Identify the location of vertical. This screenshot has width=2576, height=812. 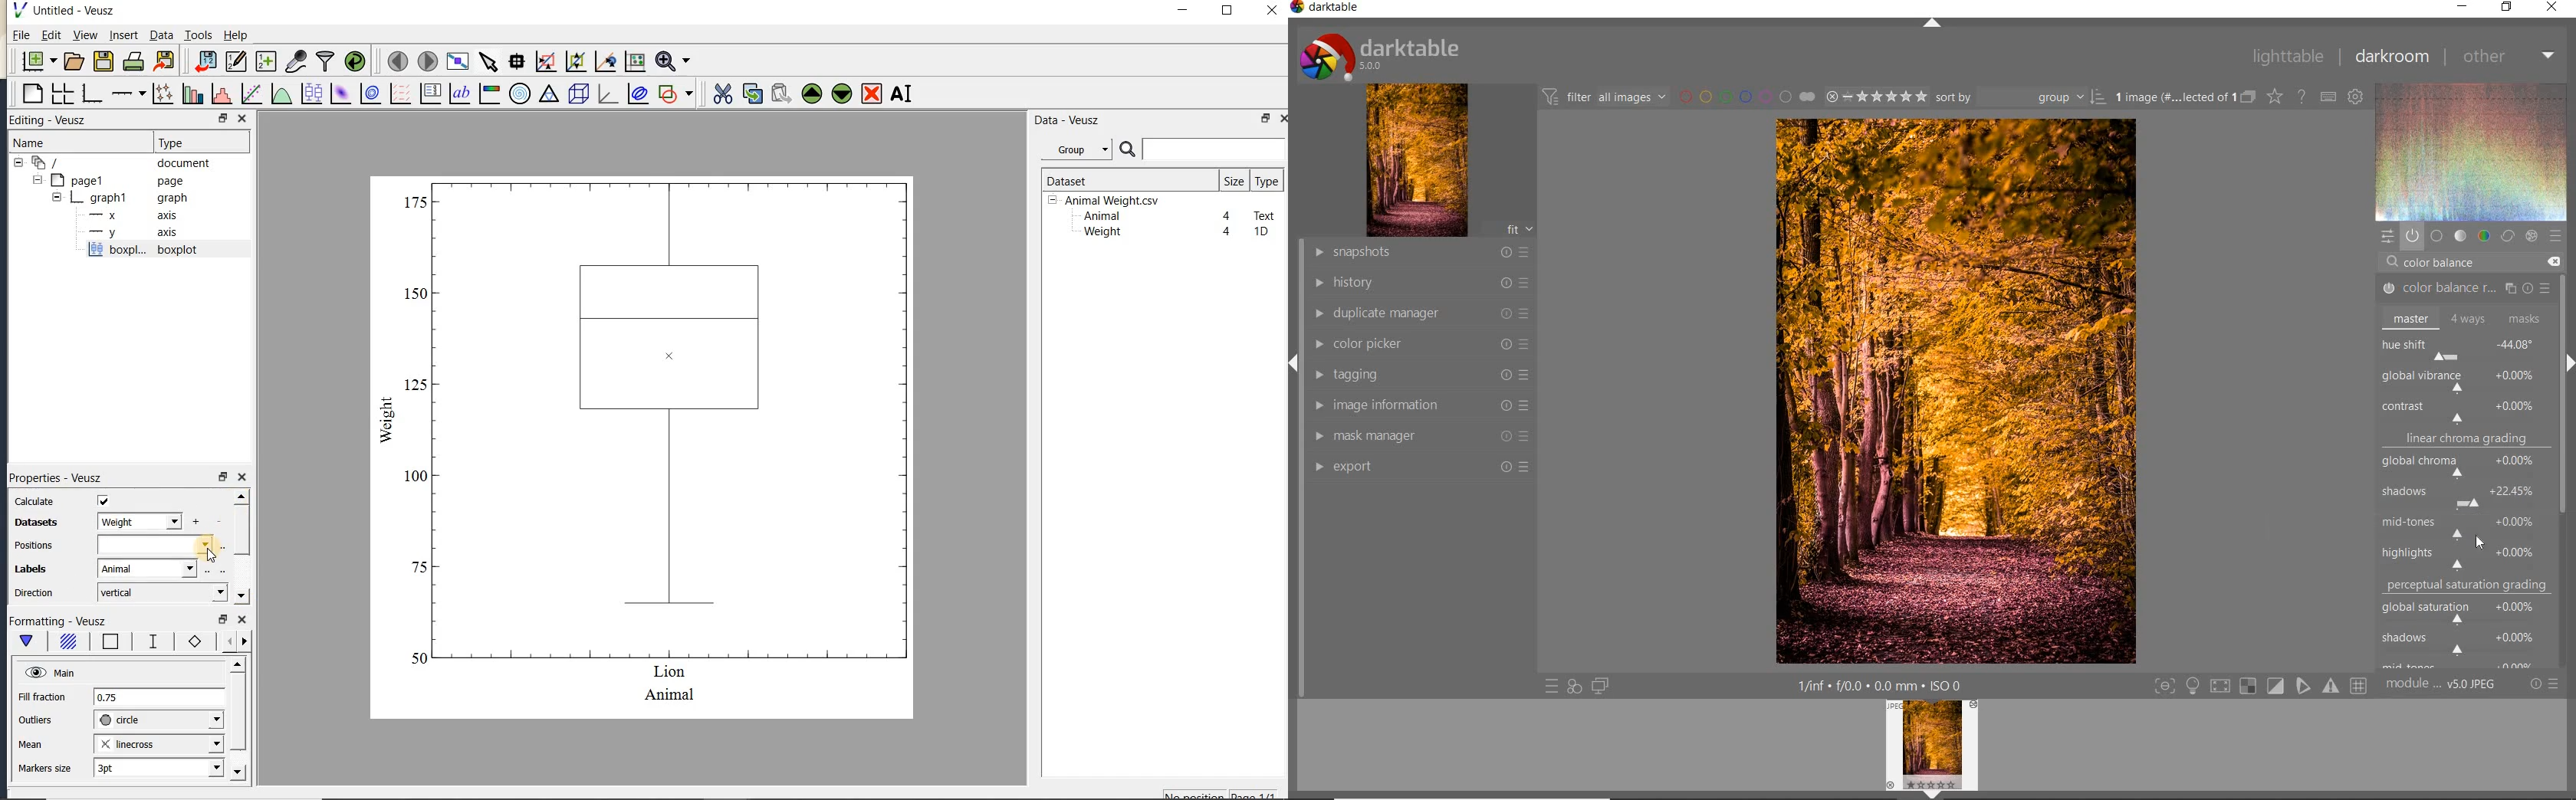
(162, 592).